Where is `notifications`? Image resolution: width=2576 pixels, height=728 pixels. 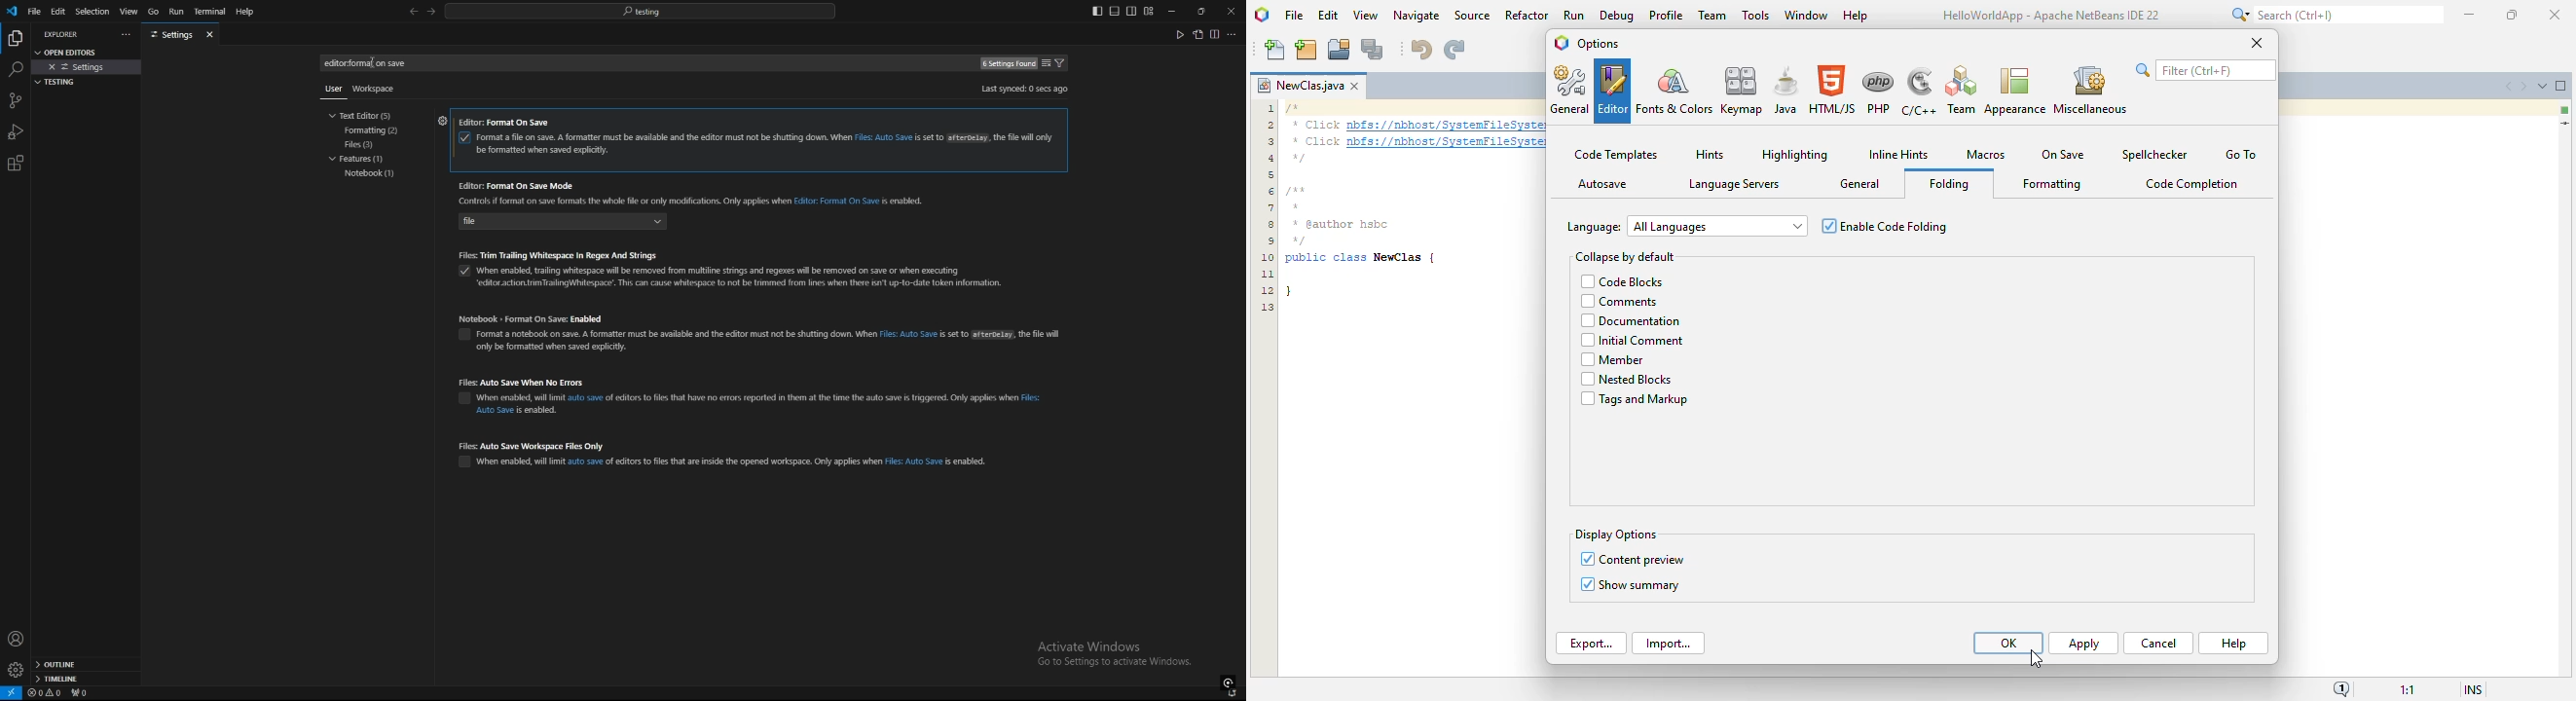 notifications is located at coordinates (1233, 694).